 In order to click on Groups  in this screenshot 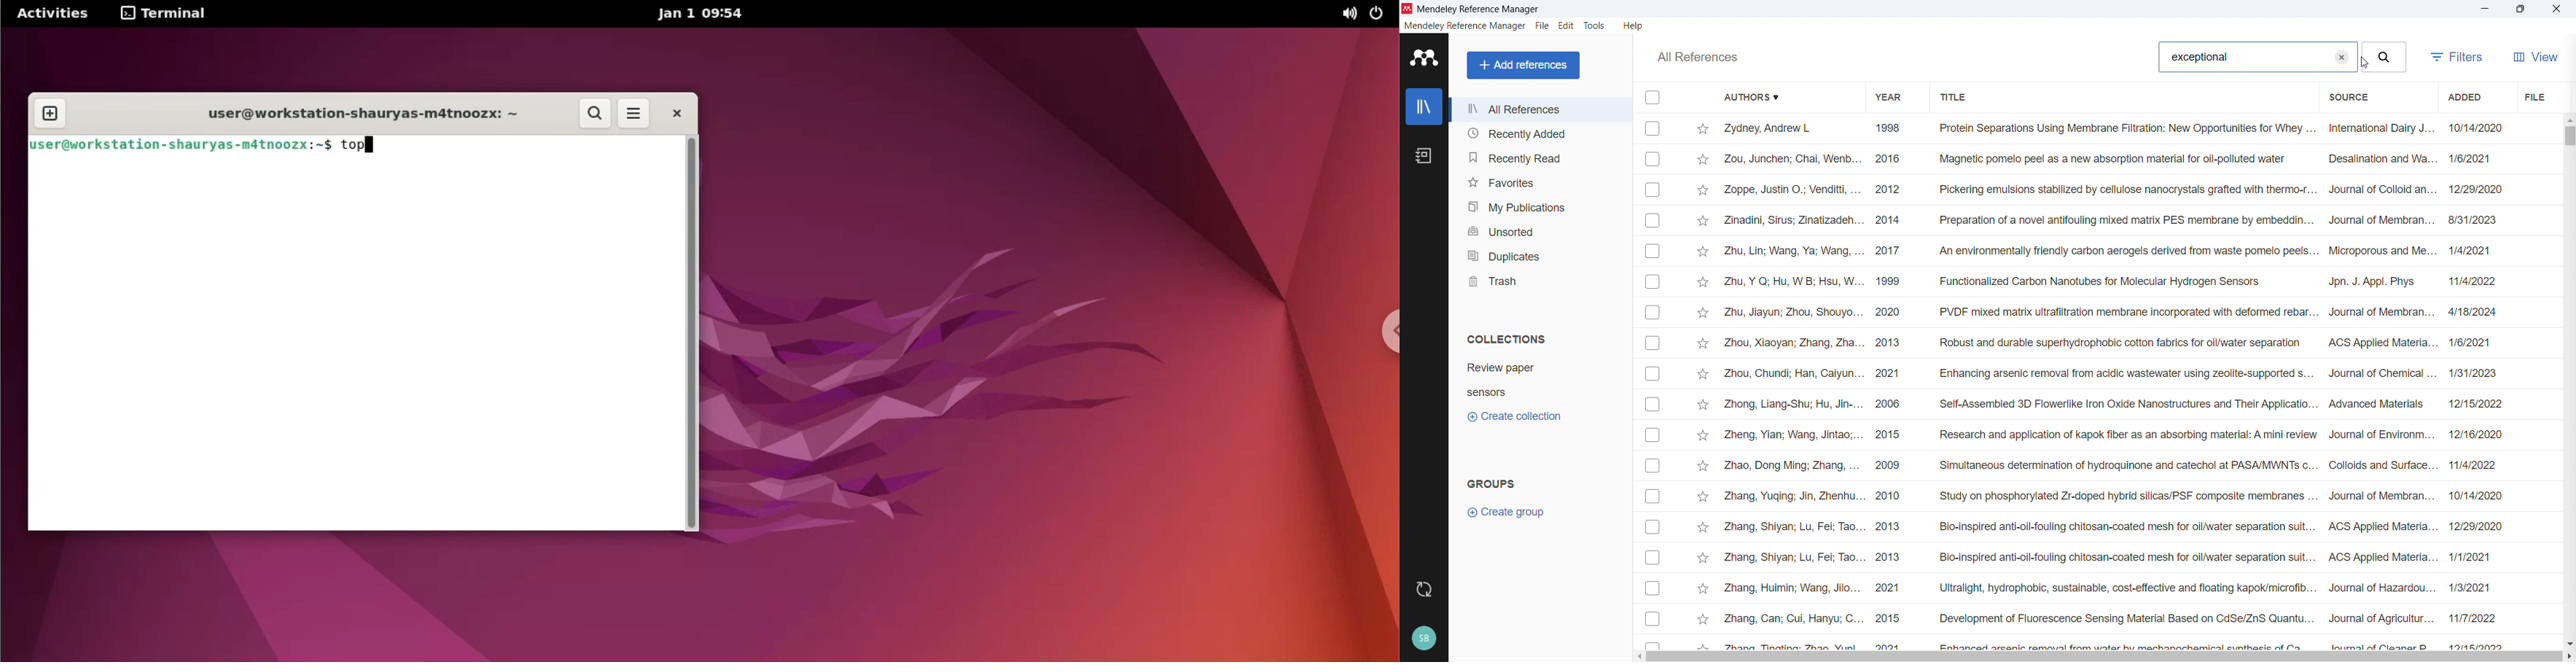, I will do `click(1491, 483)`.